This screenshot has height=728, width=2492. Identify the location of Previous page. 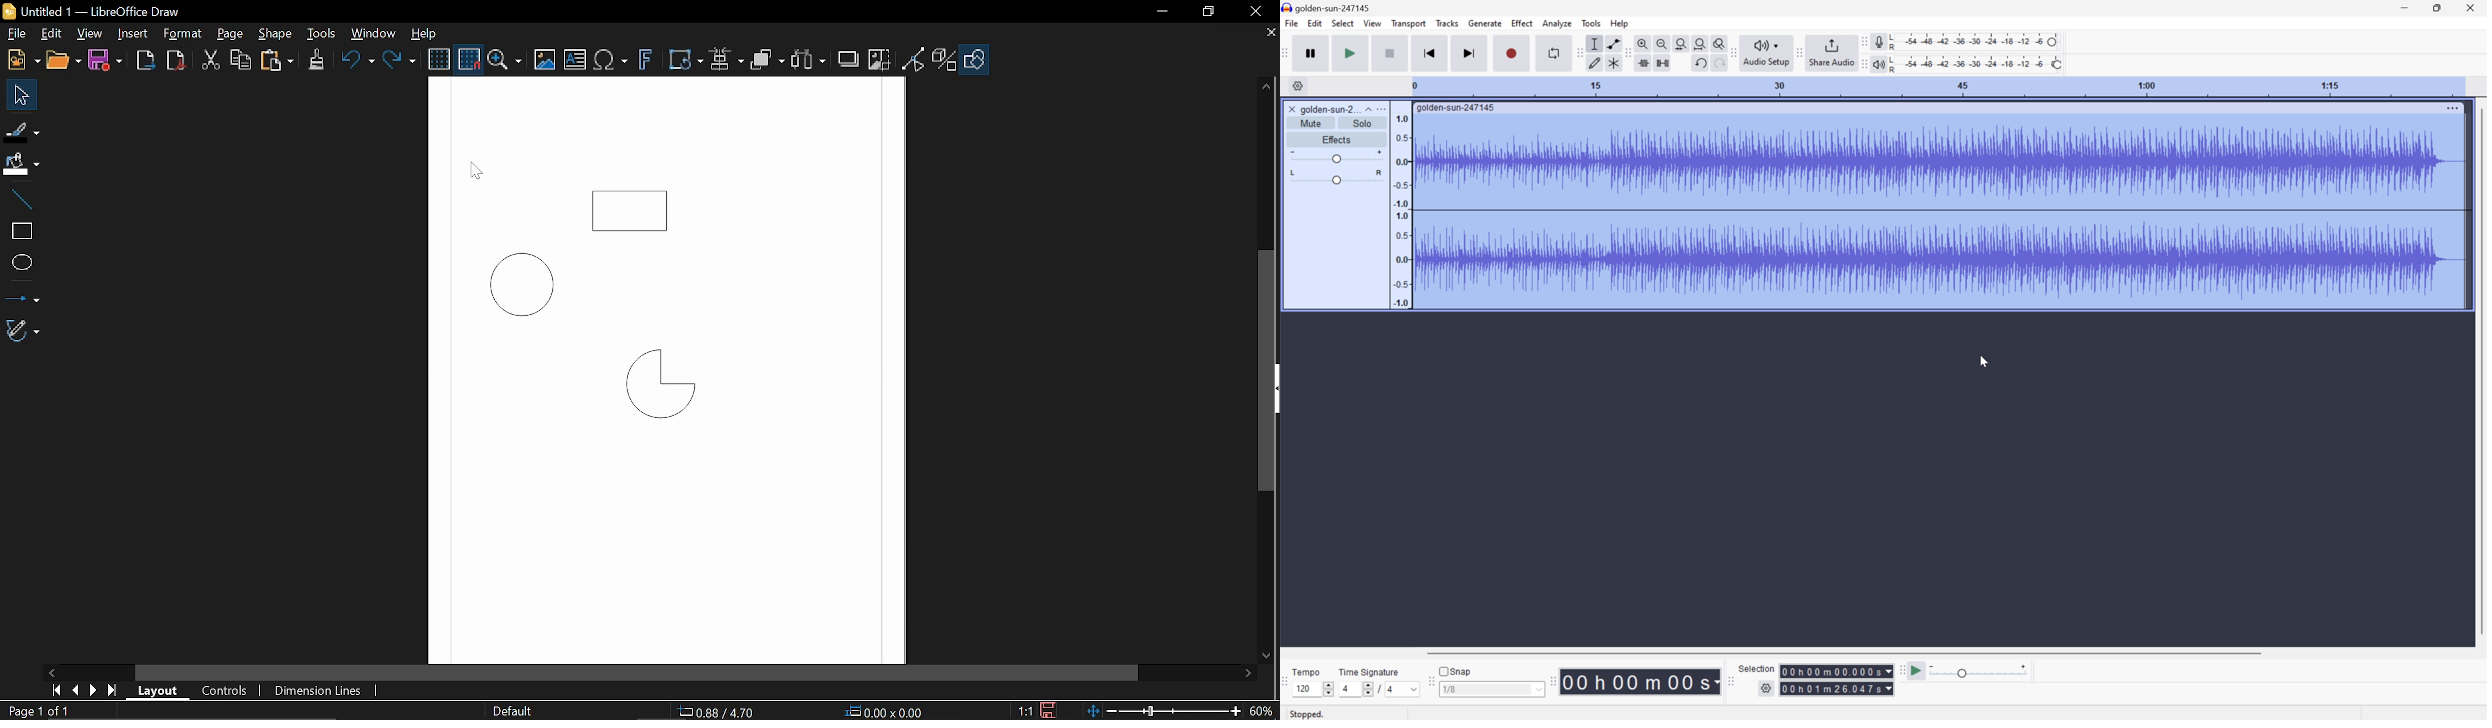
(72, 690).